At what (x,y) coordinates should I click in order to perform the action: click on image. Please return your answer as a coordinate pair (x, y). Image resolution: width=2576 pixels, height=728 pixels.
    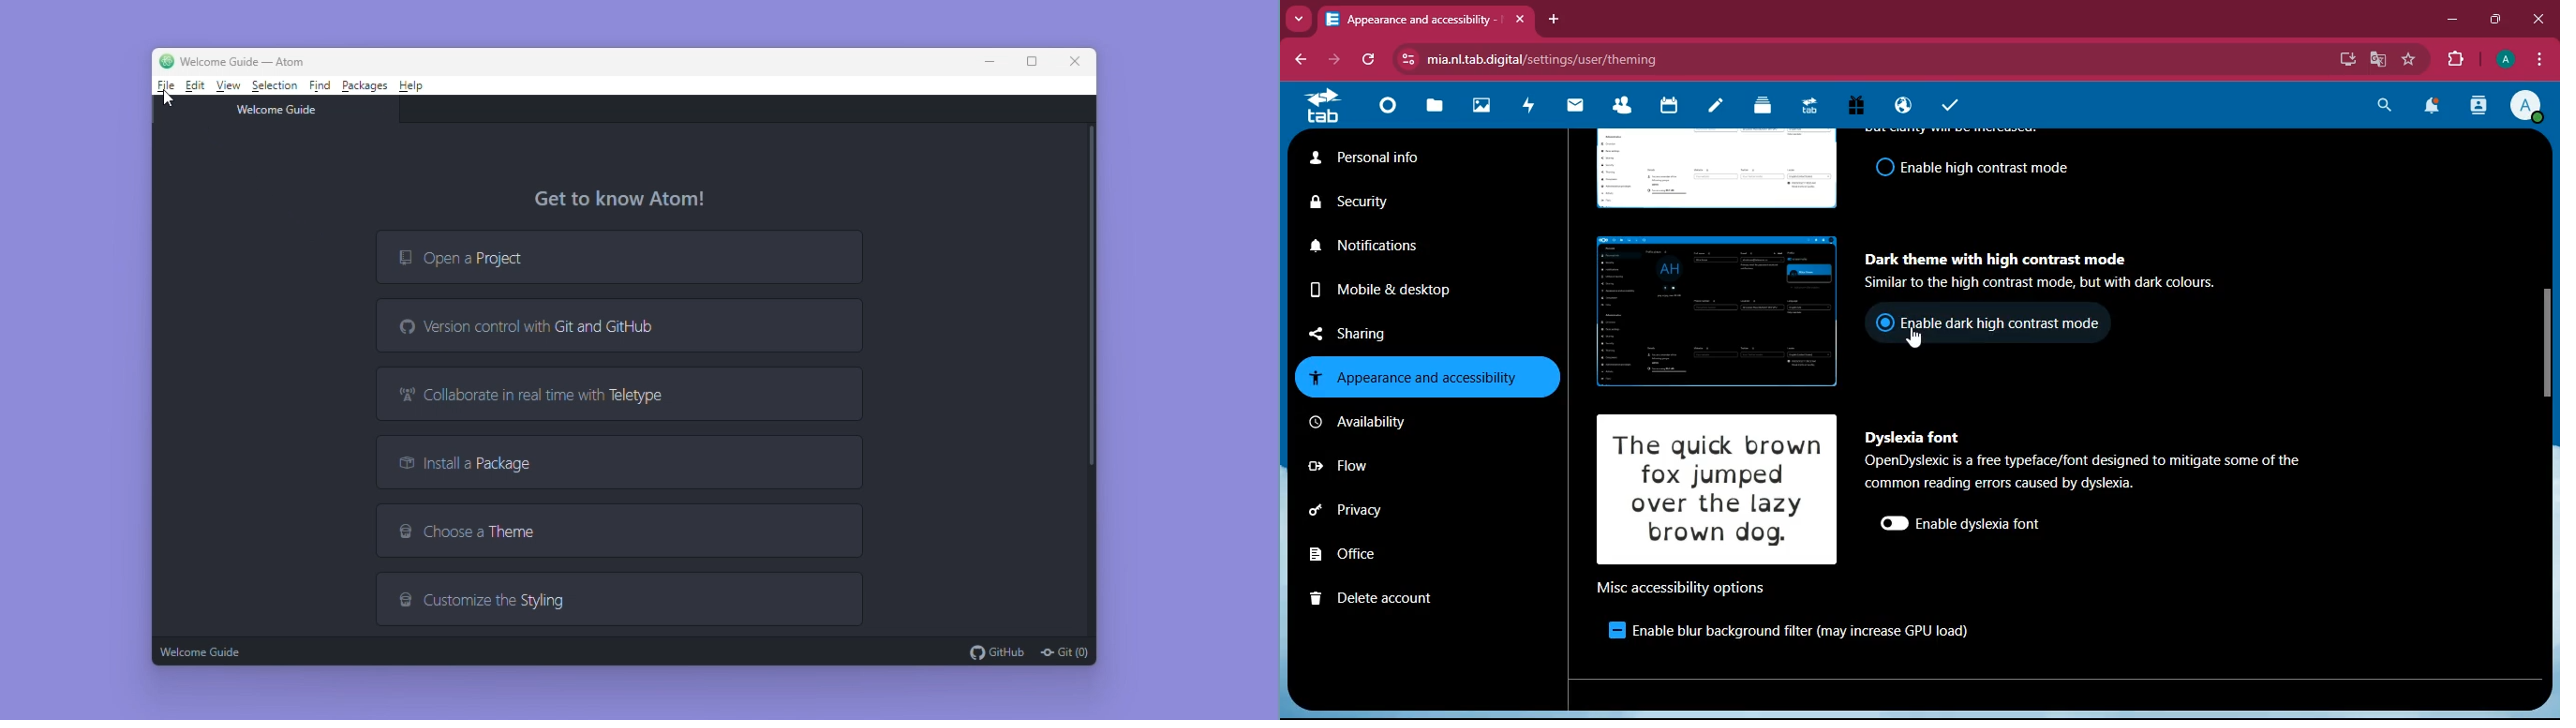
    Looking at the image, I should click on (1709, 312).